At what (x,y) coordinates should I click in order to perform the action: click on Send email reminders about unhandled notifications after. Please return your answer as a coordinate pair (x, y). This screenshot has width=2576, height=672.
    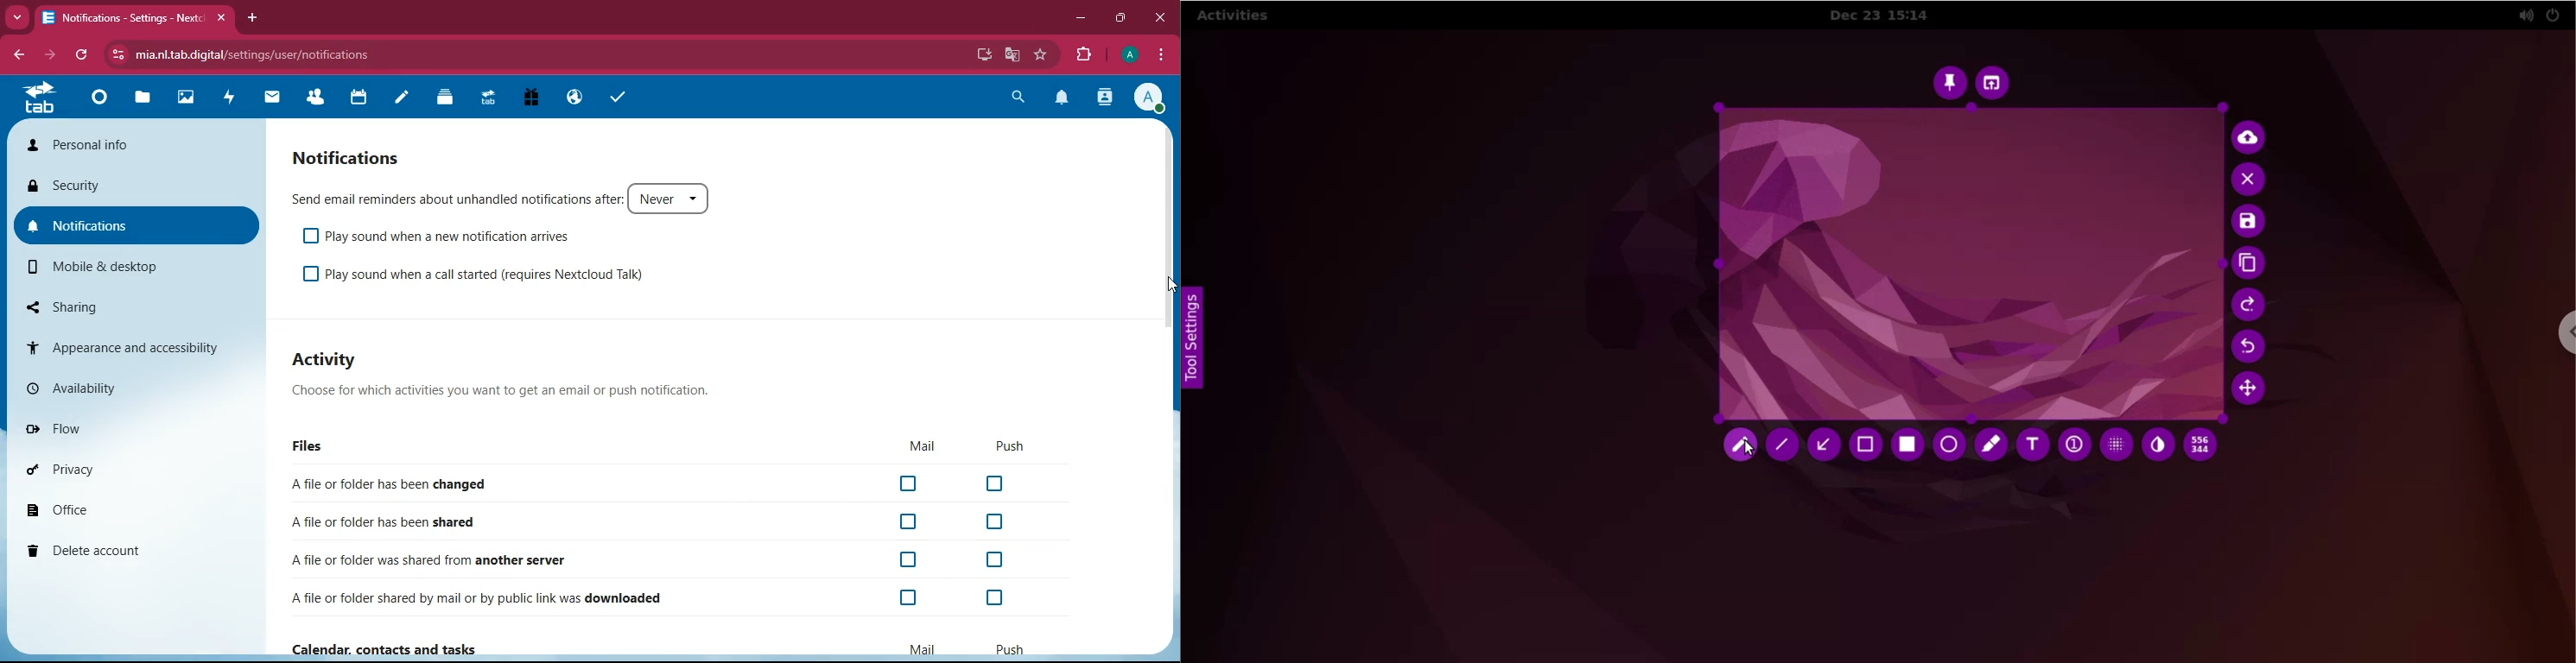
    Looking at the image, I should click on (453, 197).